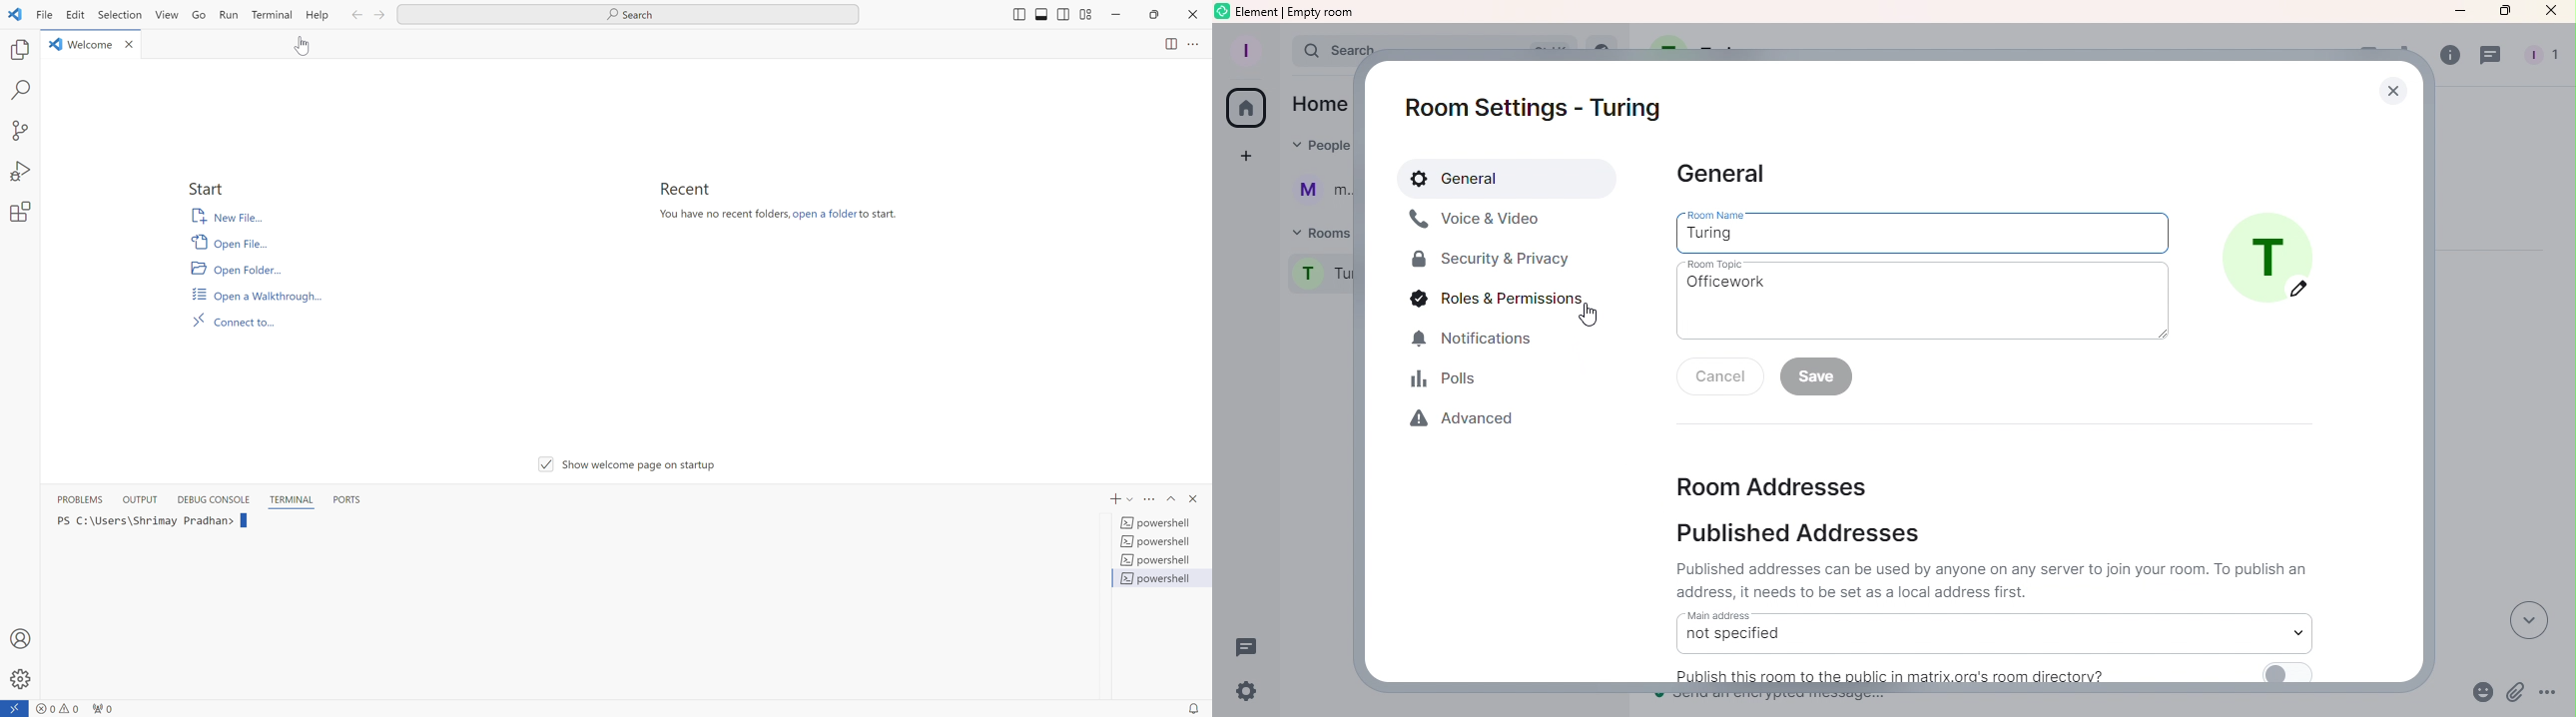  What do you see at coordinates (2498, 12) in the screenshot?
I see `Maximize` at bounding box center [2498, 12].